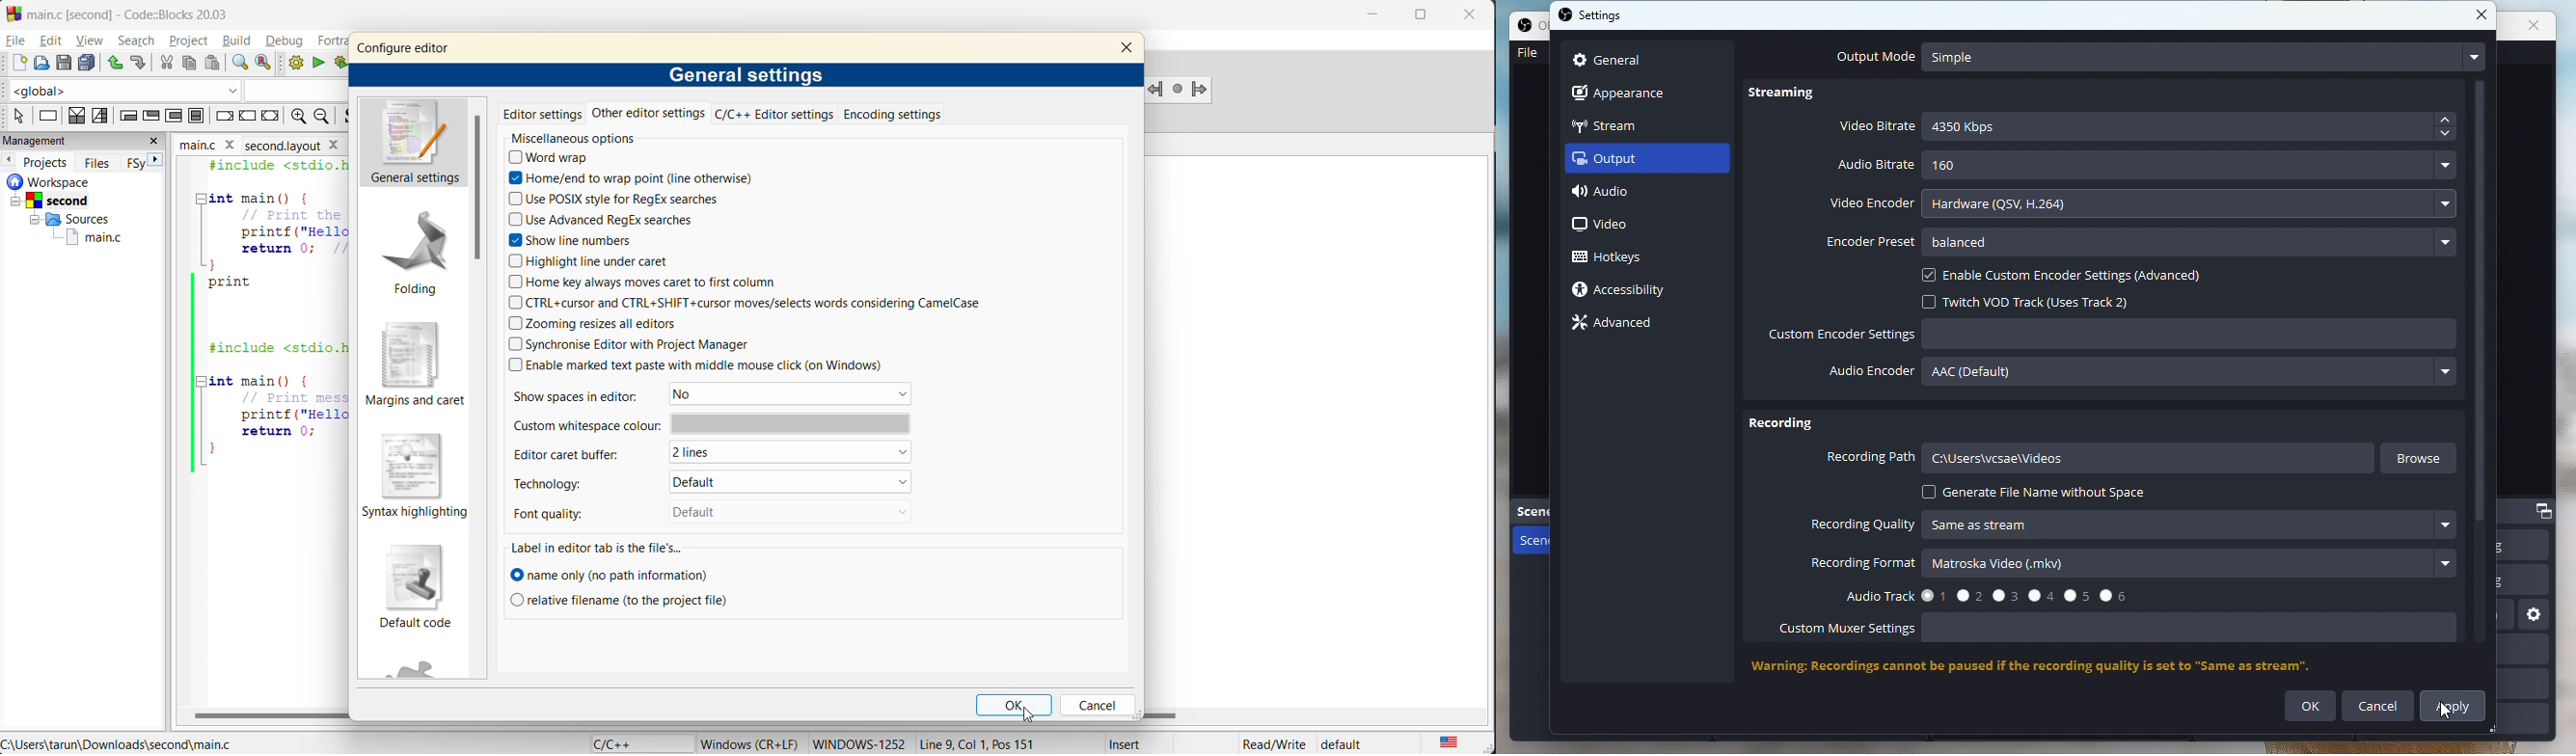  I want to click on output, so click(1622, 162).